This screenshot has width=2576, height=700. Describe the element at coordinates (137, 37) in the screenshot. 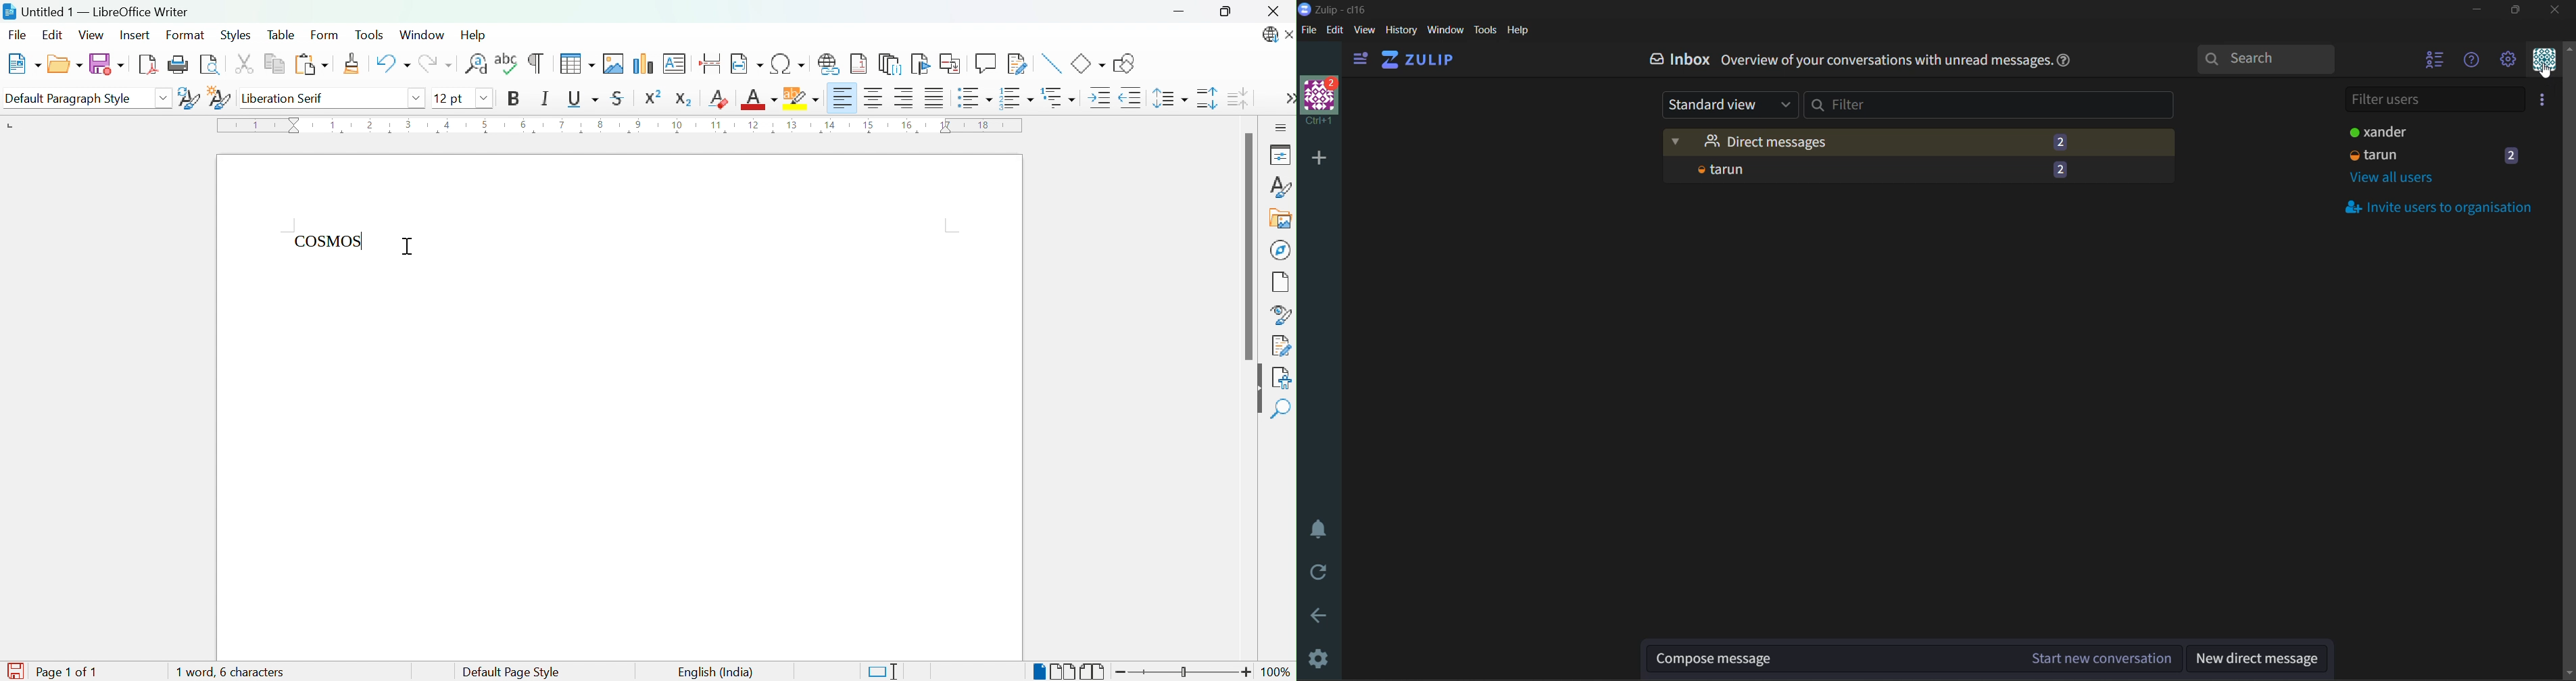

I see `Insert` at that location.